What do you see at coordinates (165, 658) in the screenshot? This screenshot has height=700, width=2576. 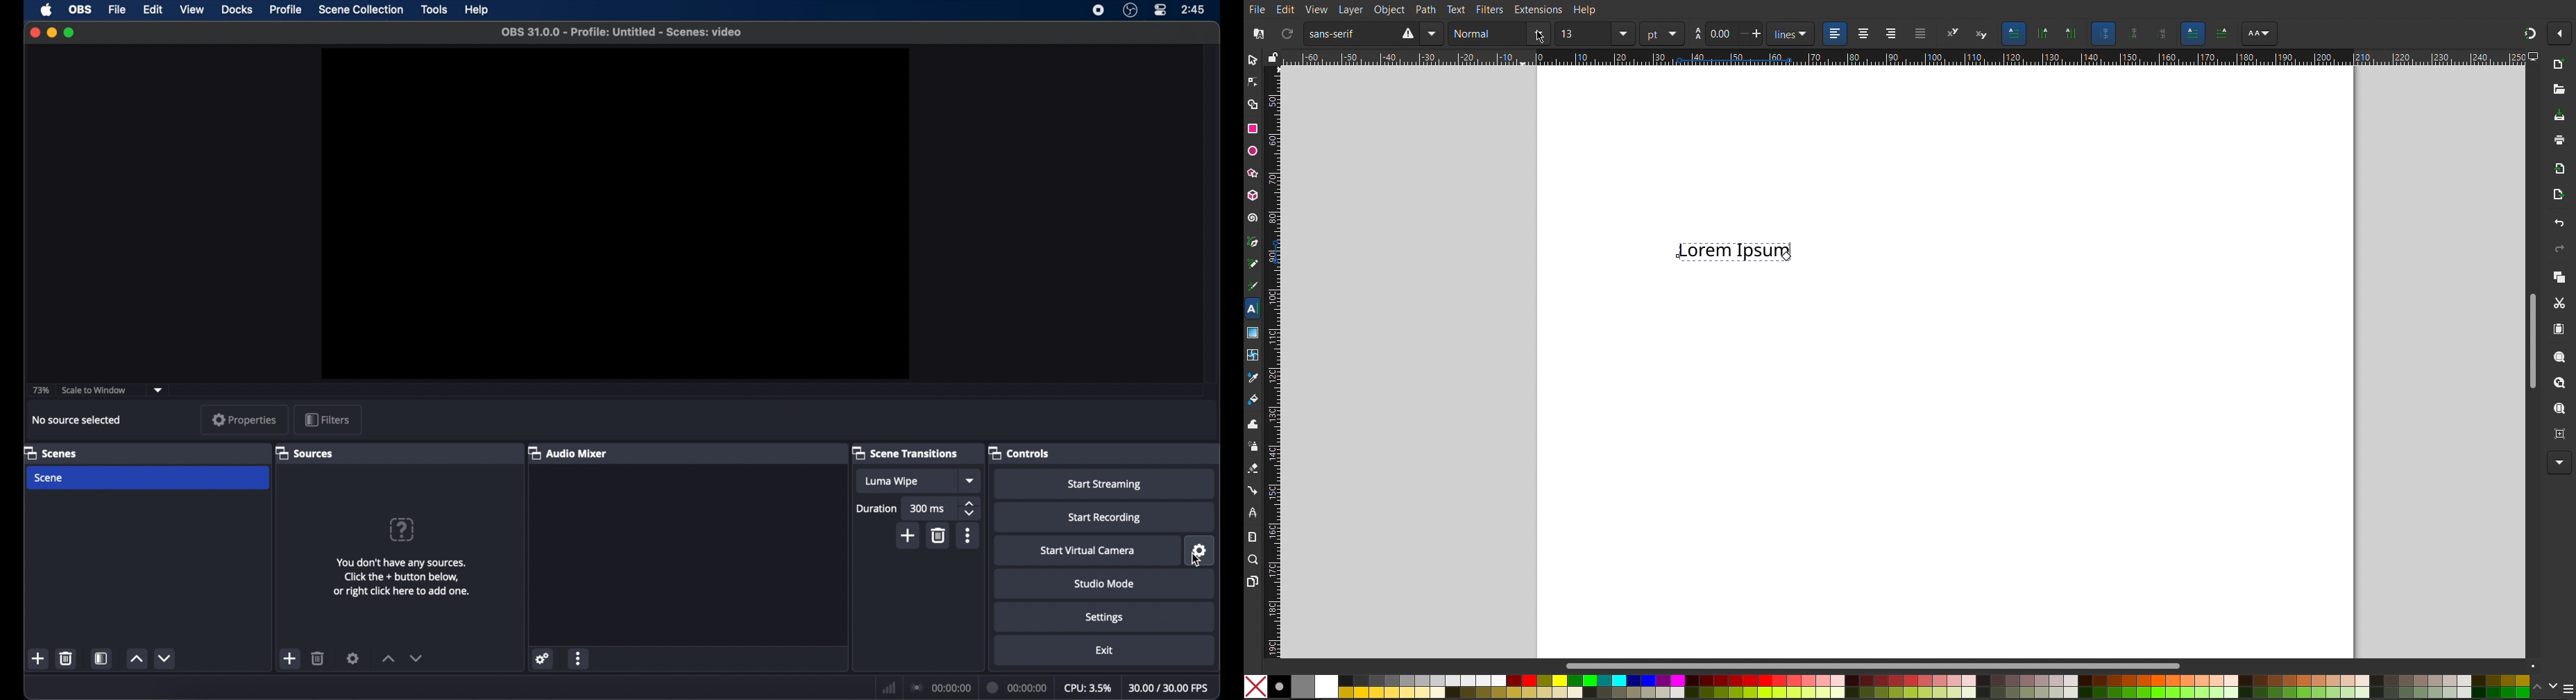 I see `decrement` at bounding box center [165, 658].